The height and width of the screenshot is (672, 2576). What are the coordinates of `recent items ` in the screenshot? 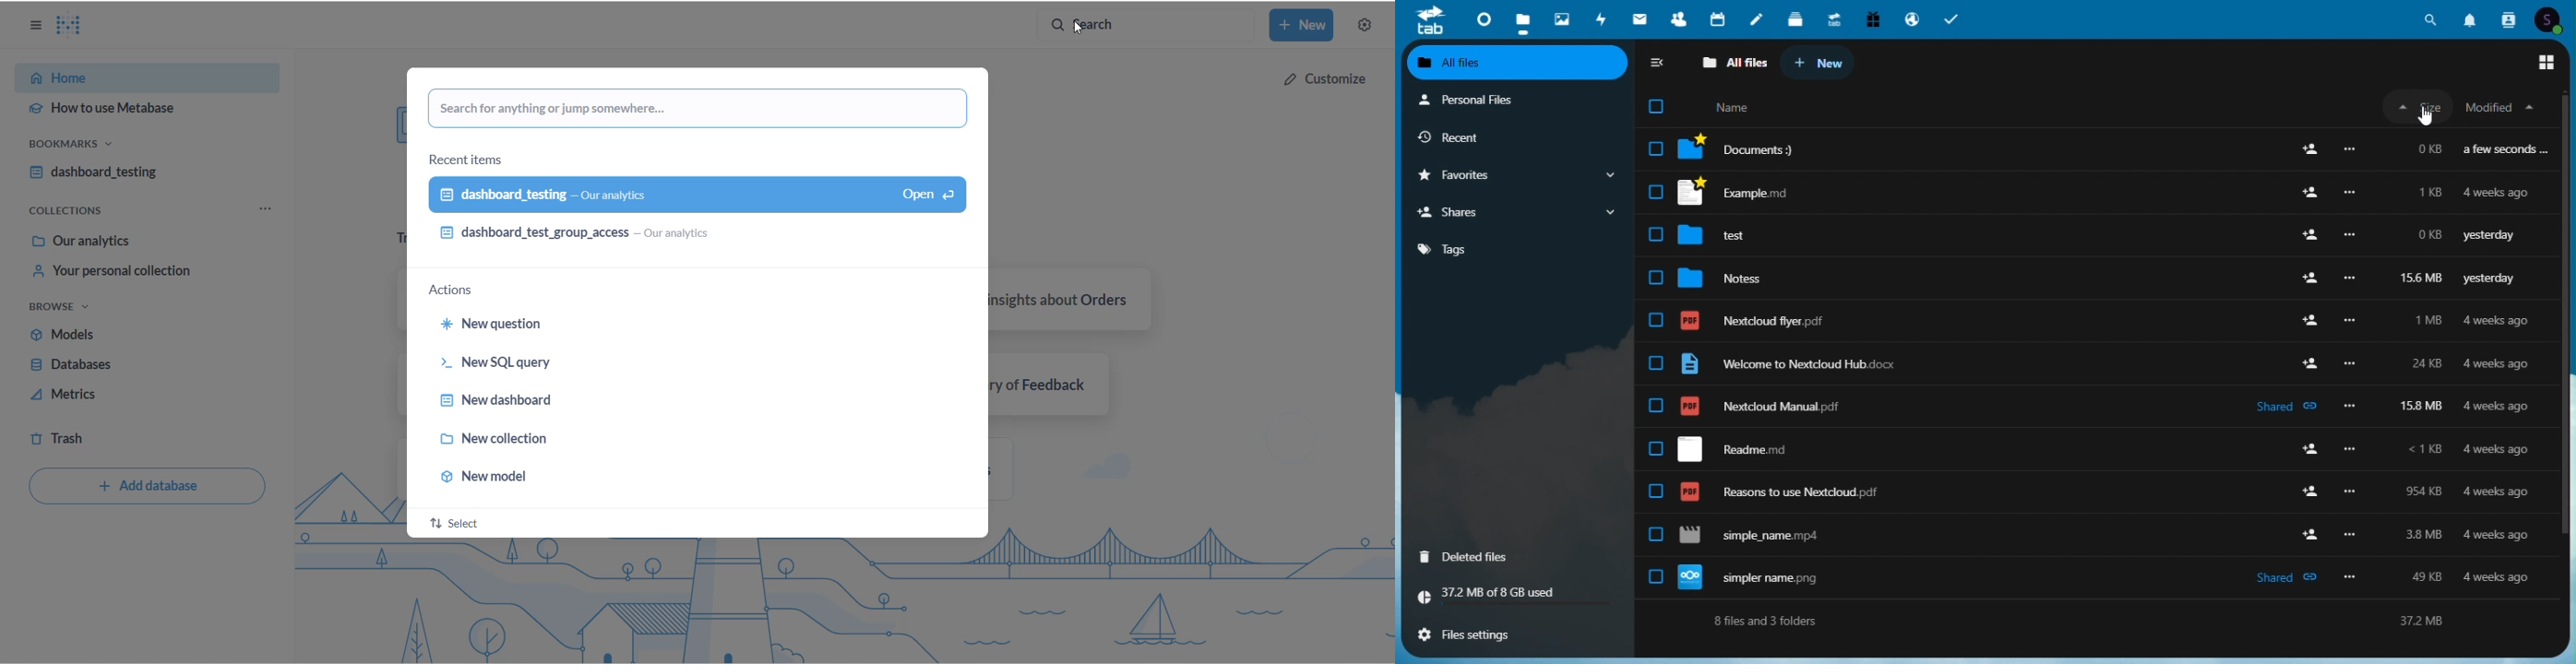 It's located at (464, 159).